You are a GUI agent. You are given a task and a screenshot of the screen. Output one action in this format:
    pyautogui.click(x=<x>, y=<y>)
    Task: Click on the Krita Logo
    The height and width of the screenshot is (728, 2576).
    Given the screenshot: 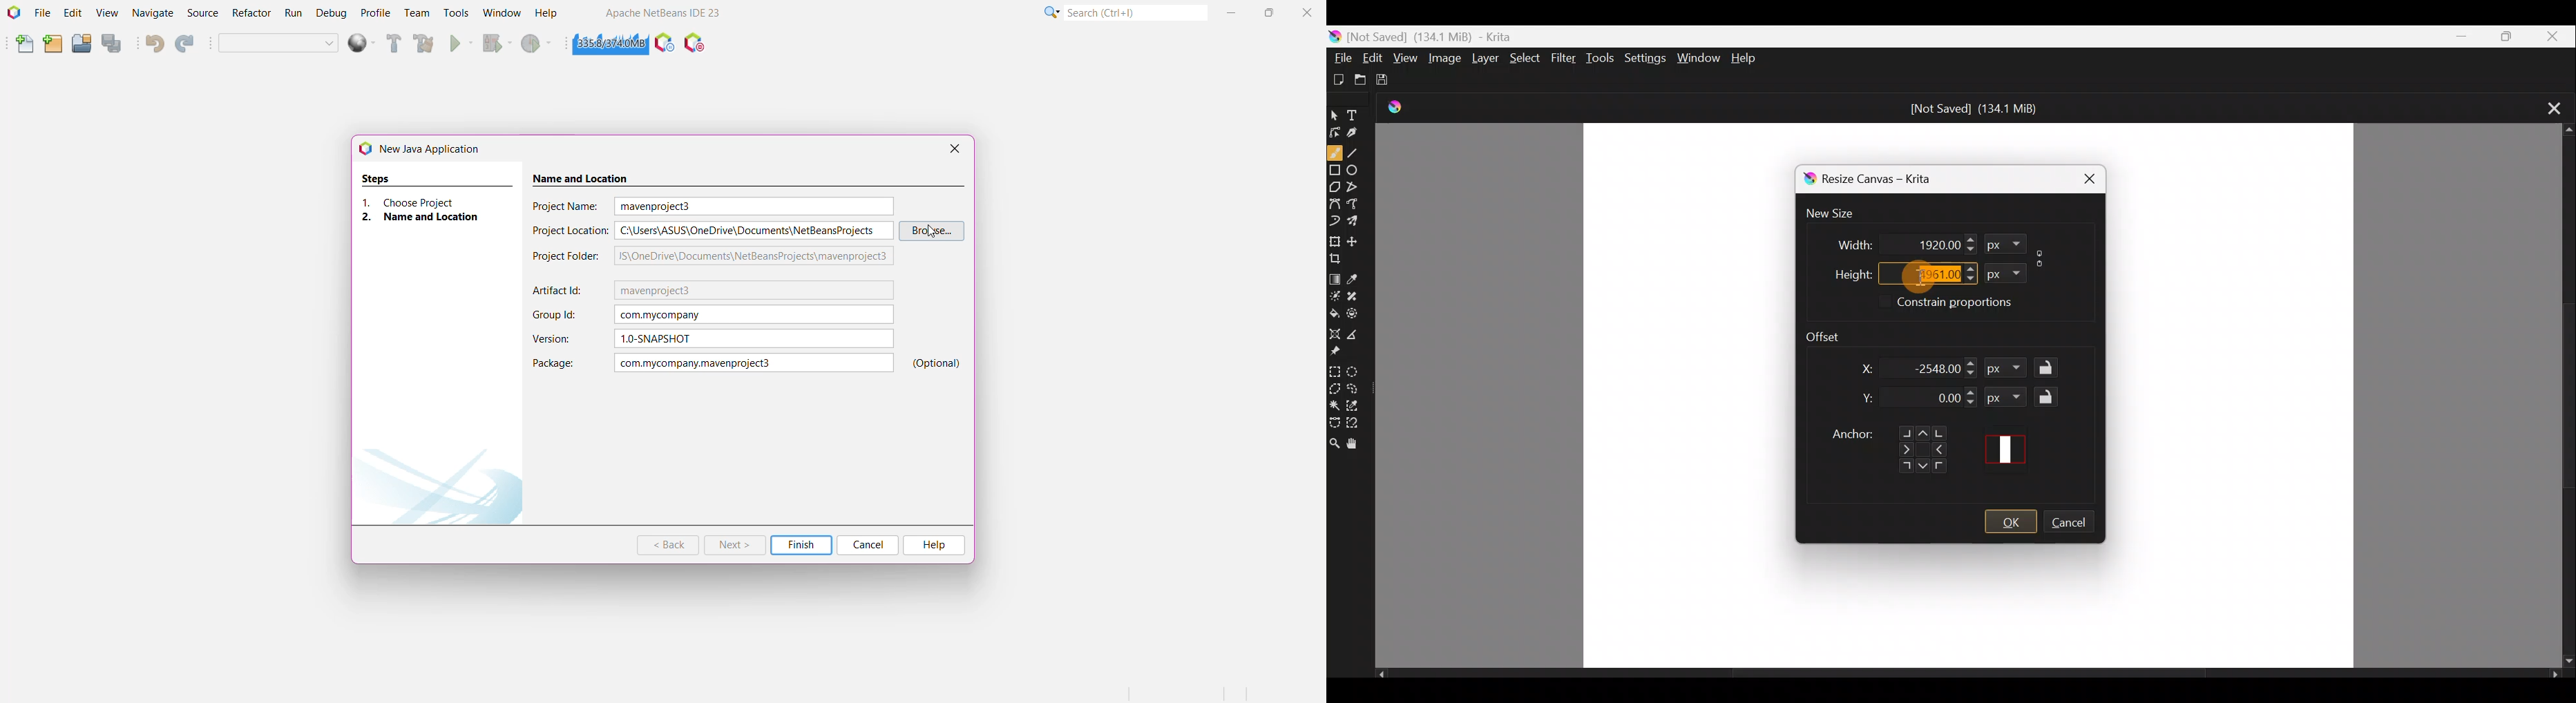 What is the action you would take?
    pyautogui.click(x=1401, y=107)
    